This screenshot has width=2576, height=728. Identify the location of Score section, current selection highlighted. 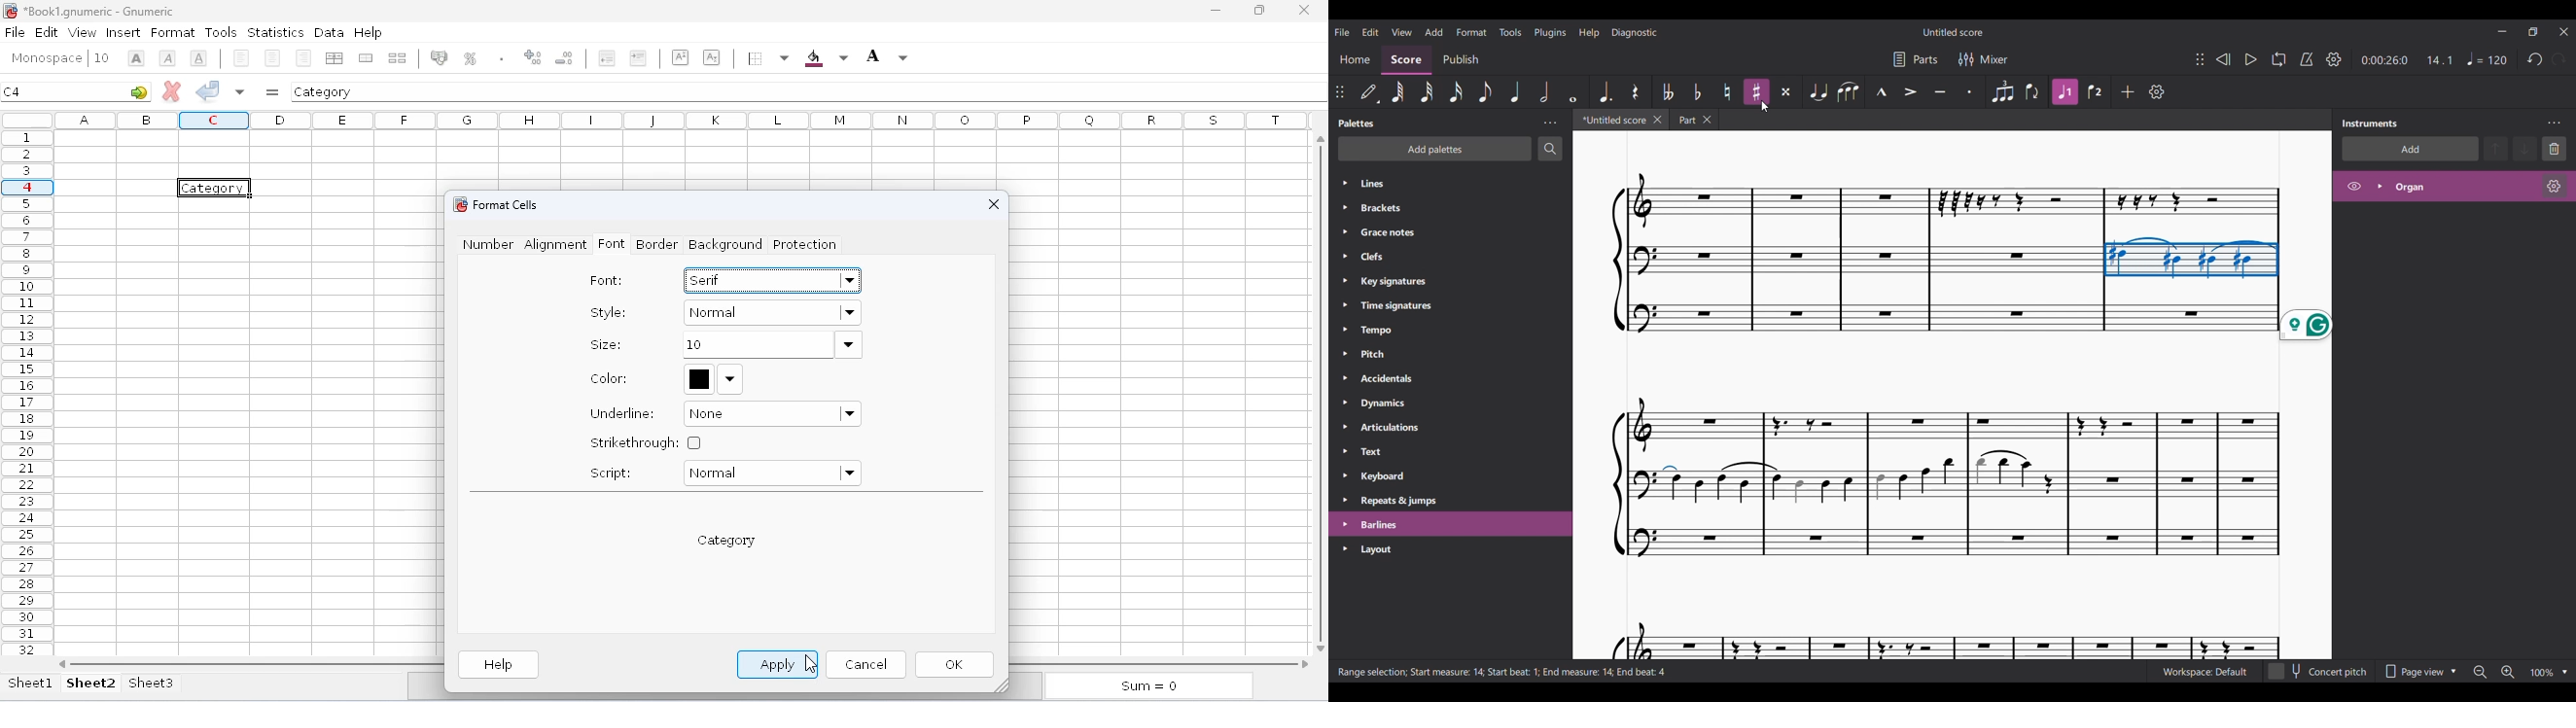
(1406, 60).